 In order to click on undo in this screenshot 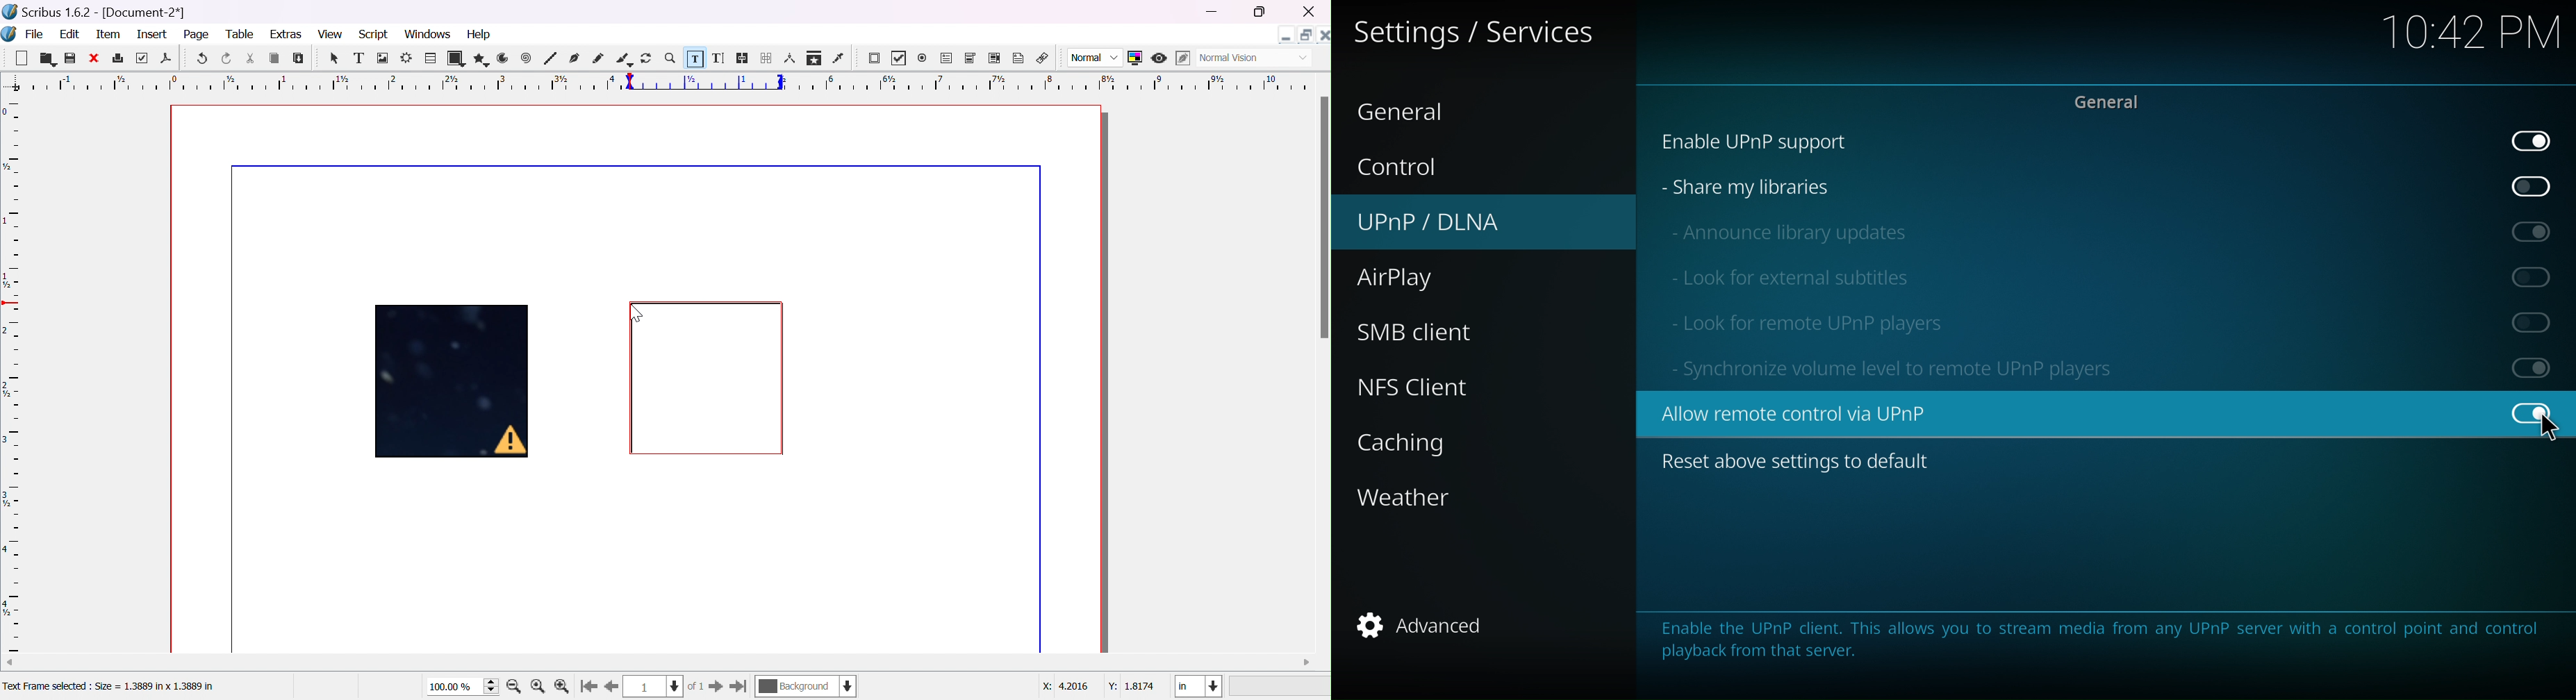, I will do `click(204, 59)`.